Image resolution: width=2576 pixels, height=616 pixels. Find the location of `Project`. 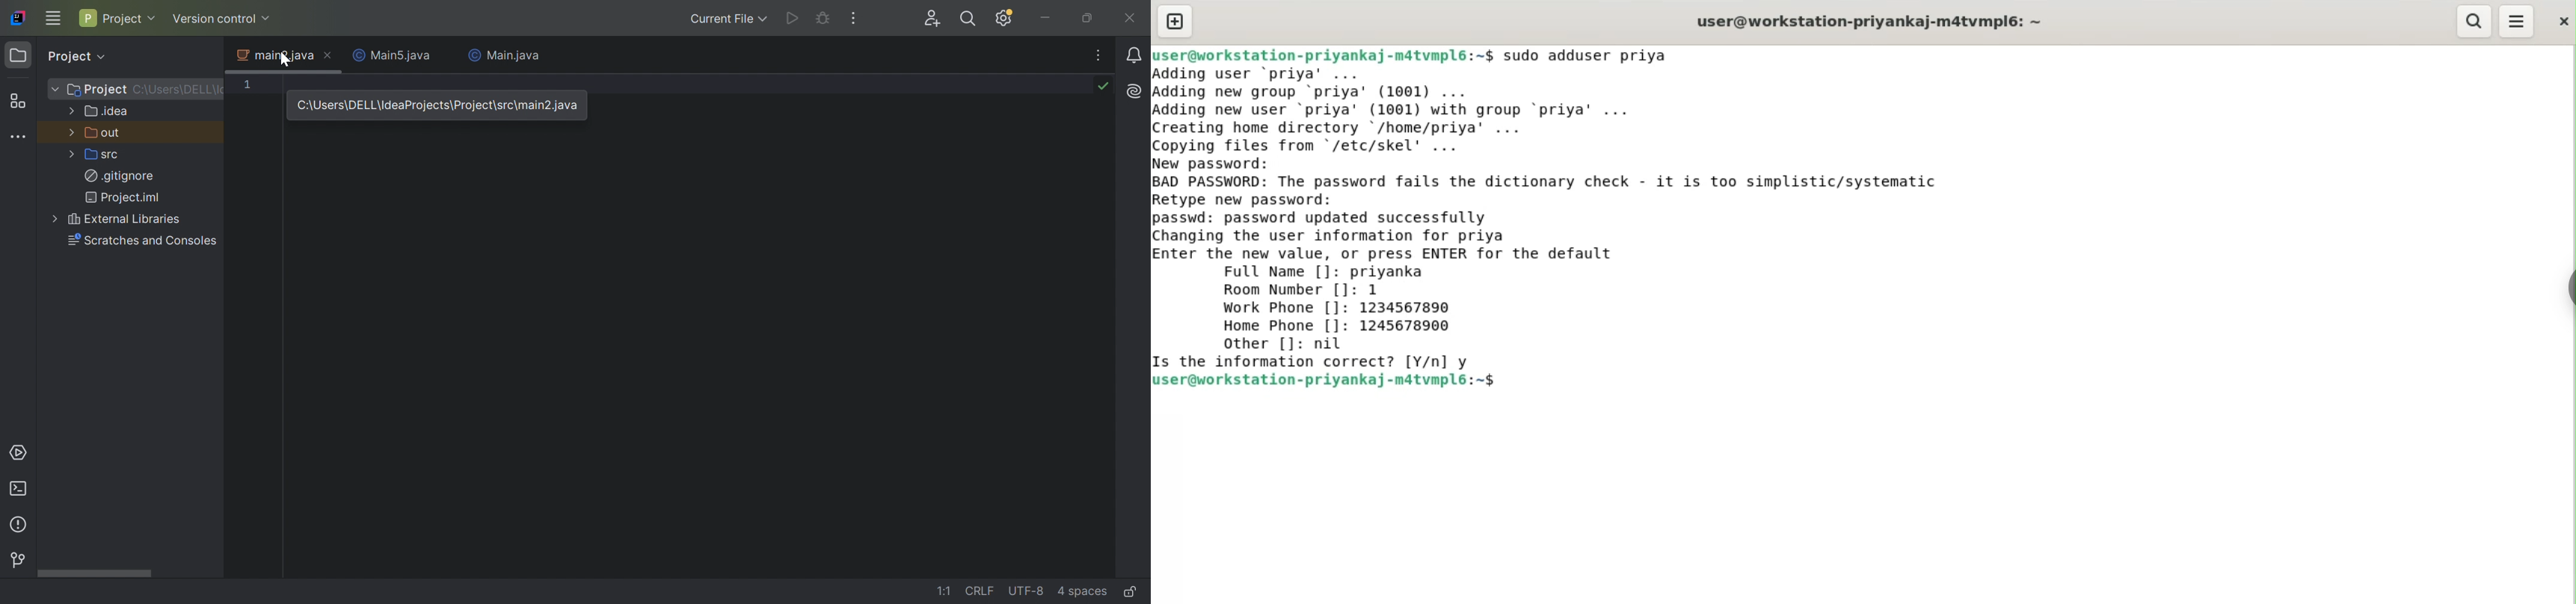

Project is located at coordinates (119, 16).